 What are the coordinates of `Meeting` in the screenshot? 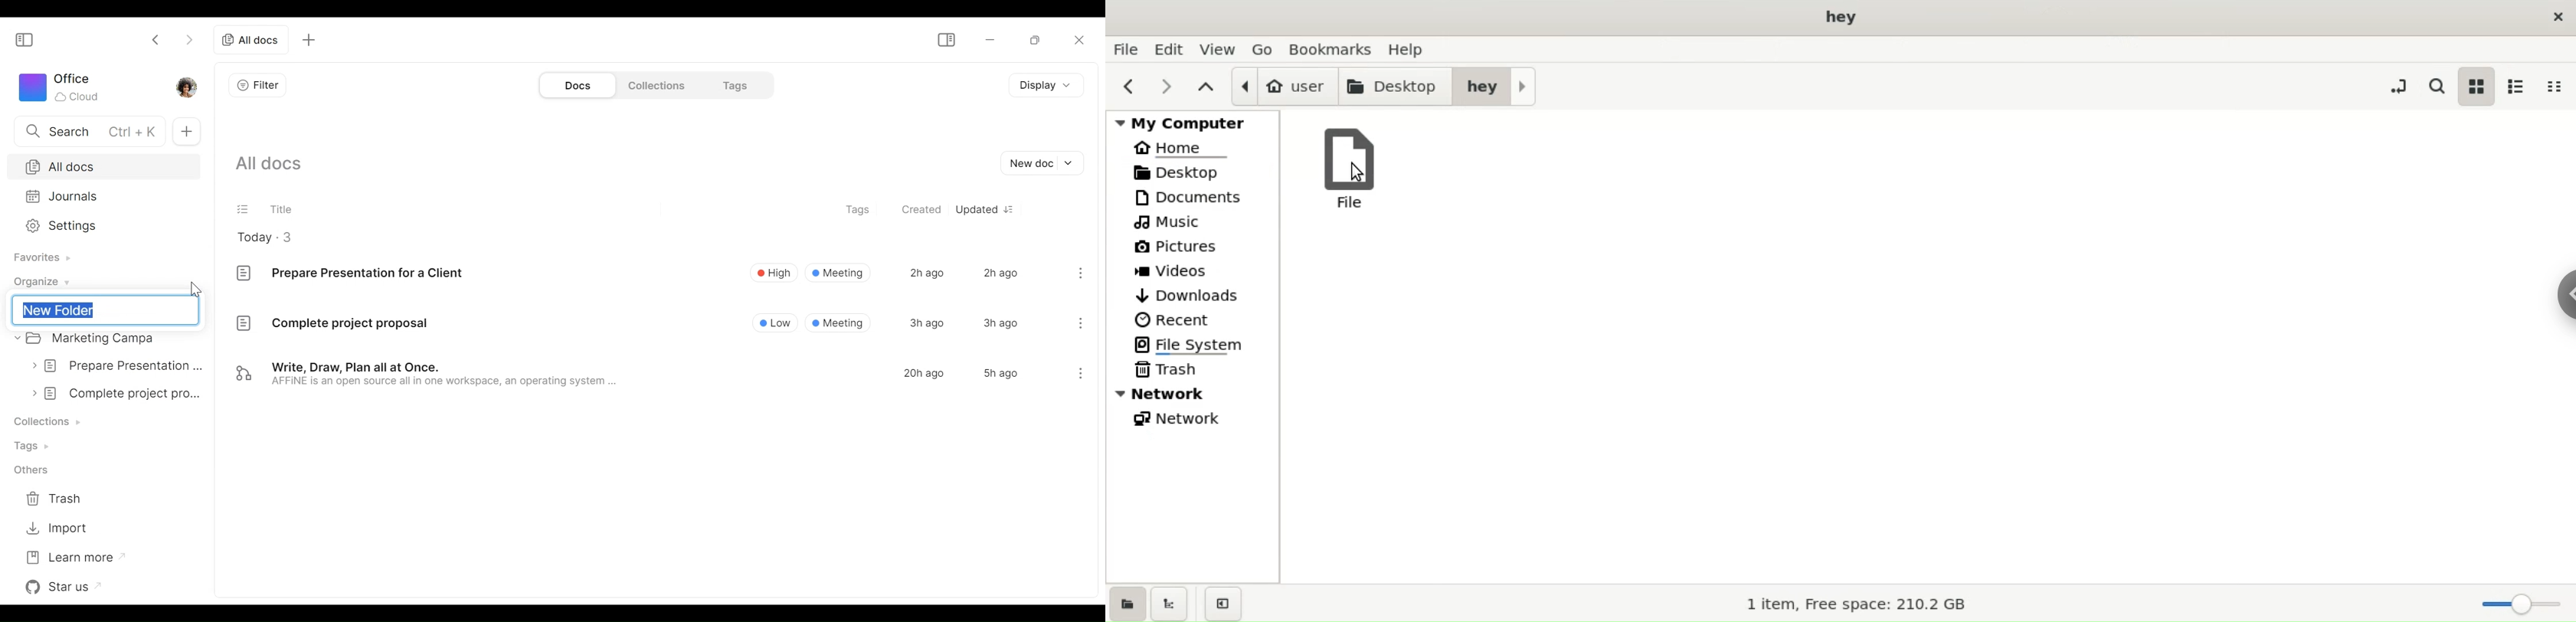 It's located at (839, 272).